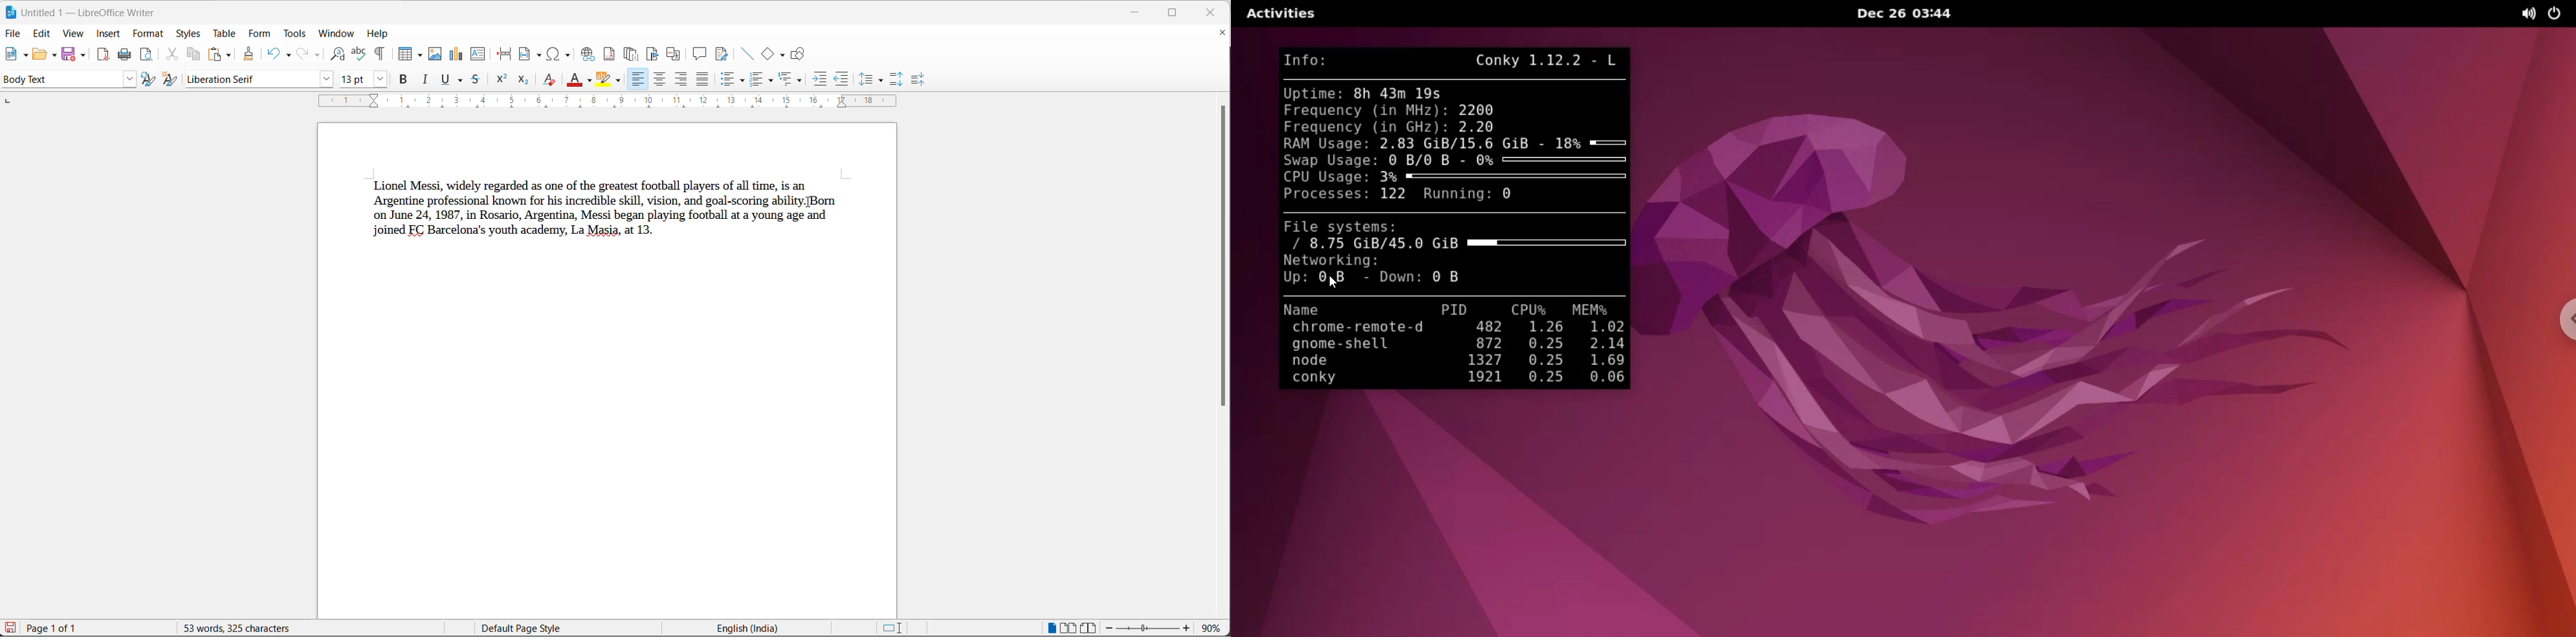 Image resolution: width=2576 pixels, height=644 pixels. What do you see at coordinates (171, 80) in the screenshot?
I see `create new style from selection` at bounding box center [171, 80].